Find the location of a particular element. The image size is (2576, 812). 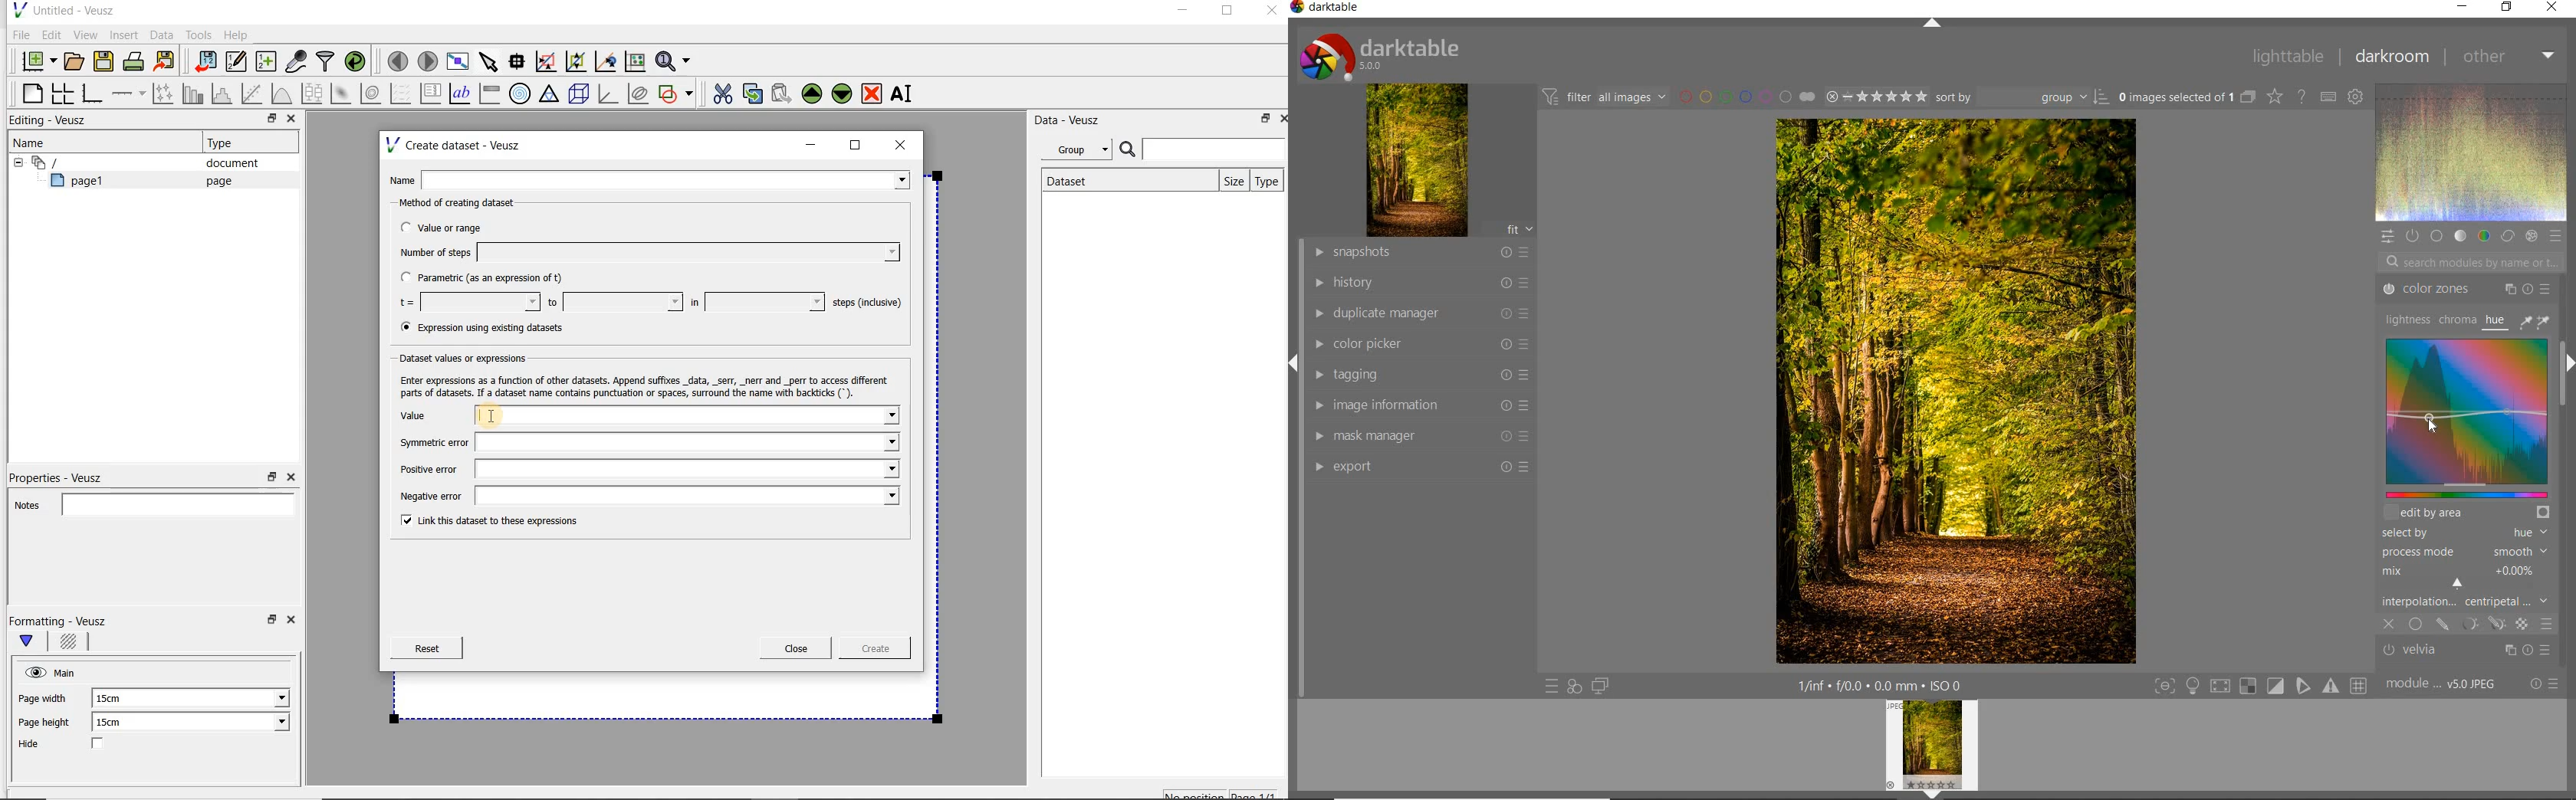

mix is located at coordinates (2469, 578).